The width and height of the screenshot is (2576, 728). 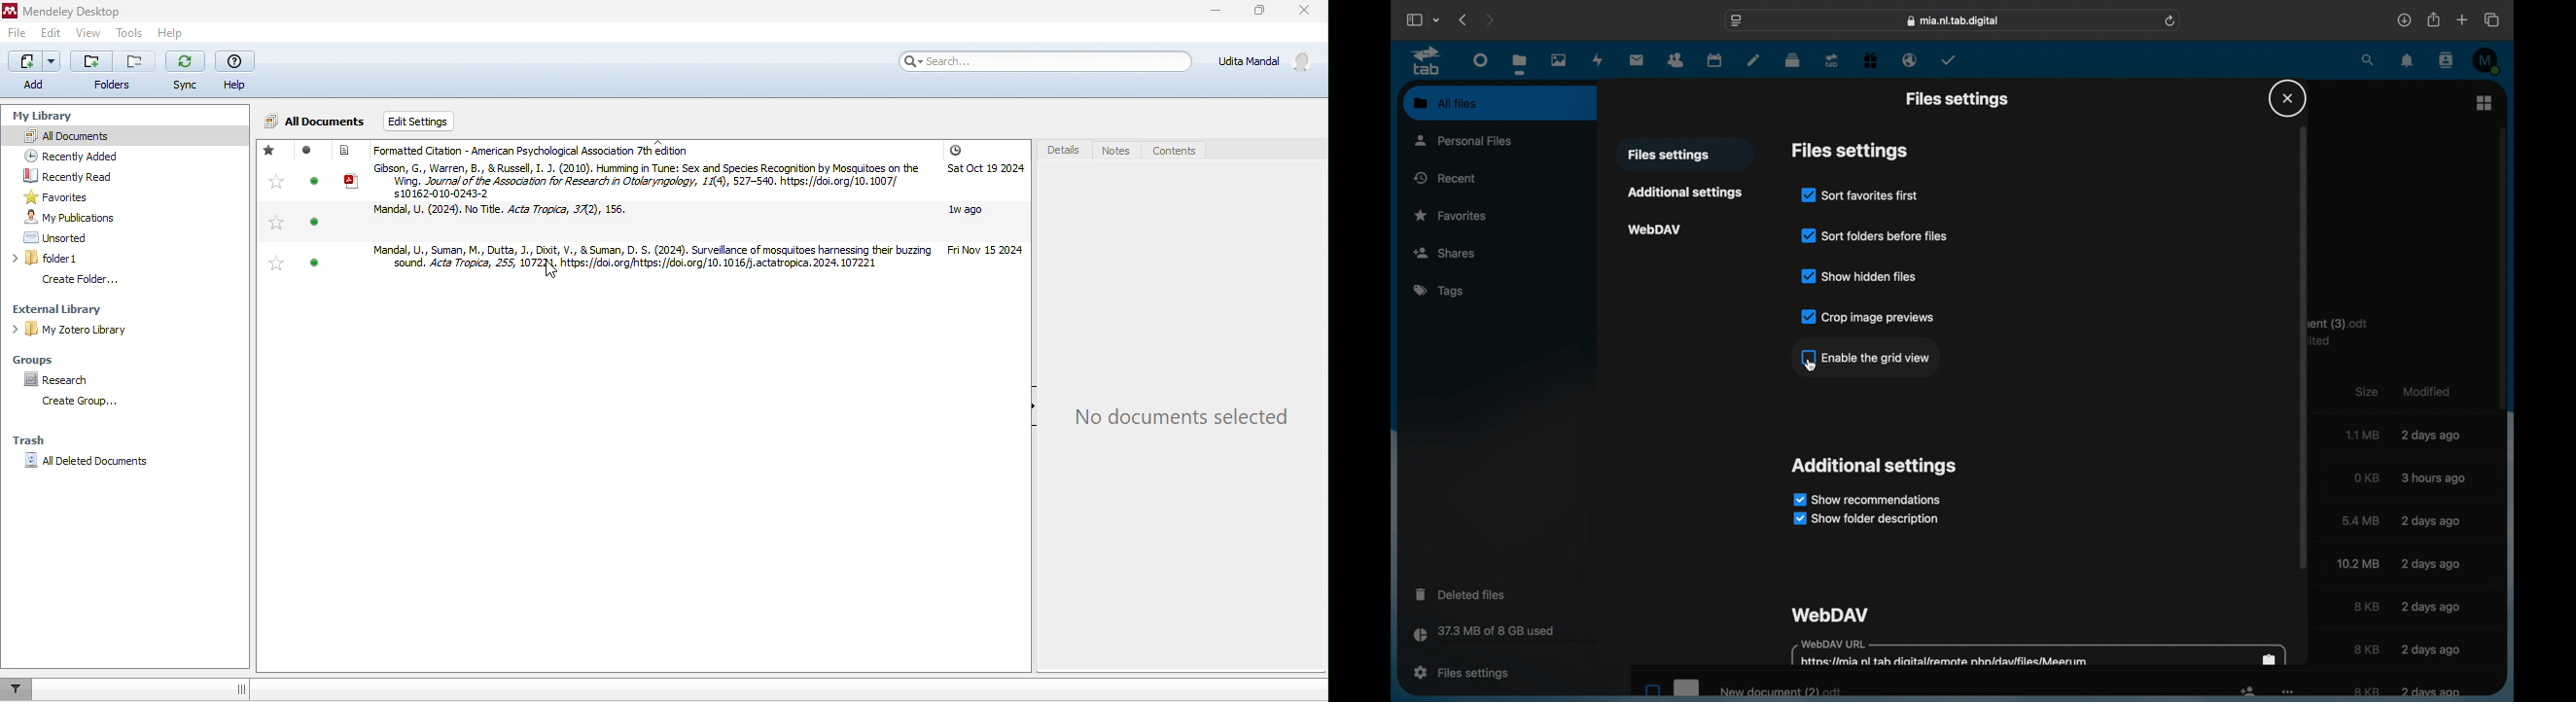 What do you see at coordinates (1413, 20) in the screenshot?
I see `show sidebar` at bounding box center [1413, 20].